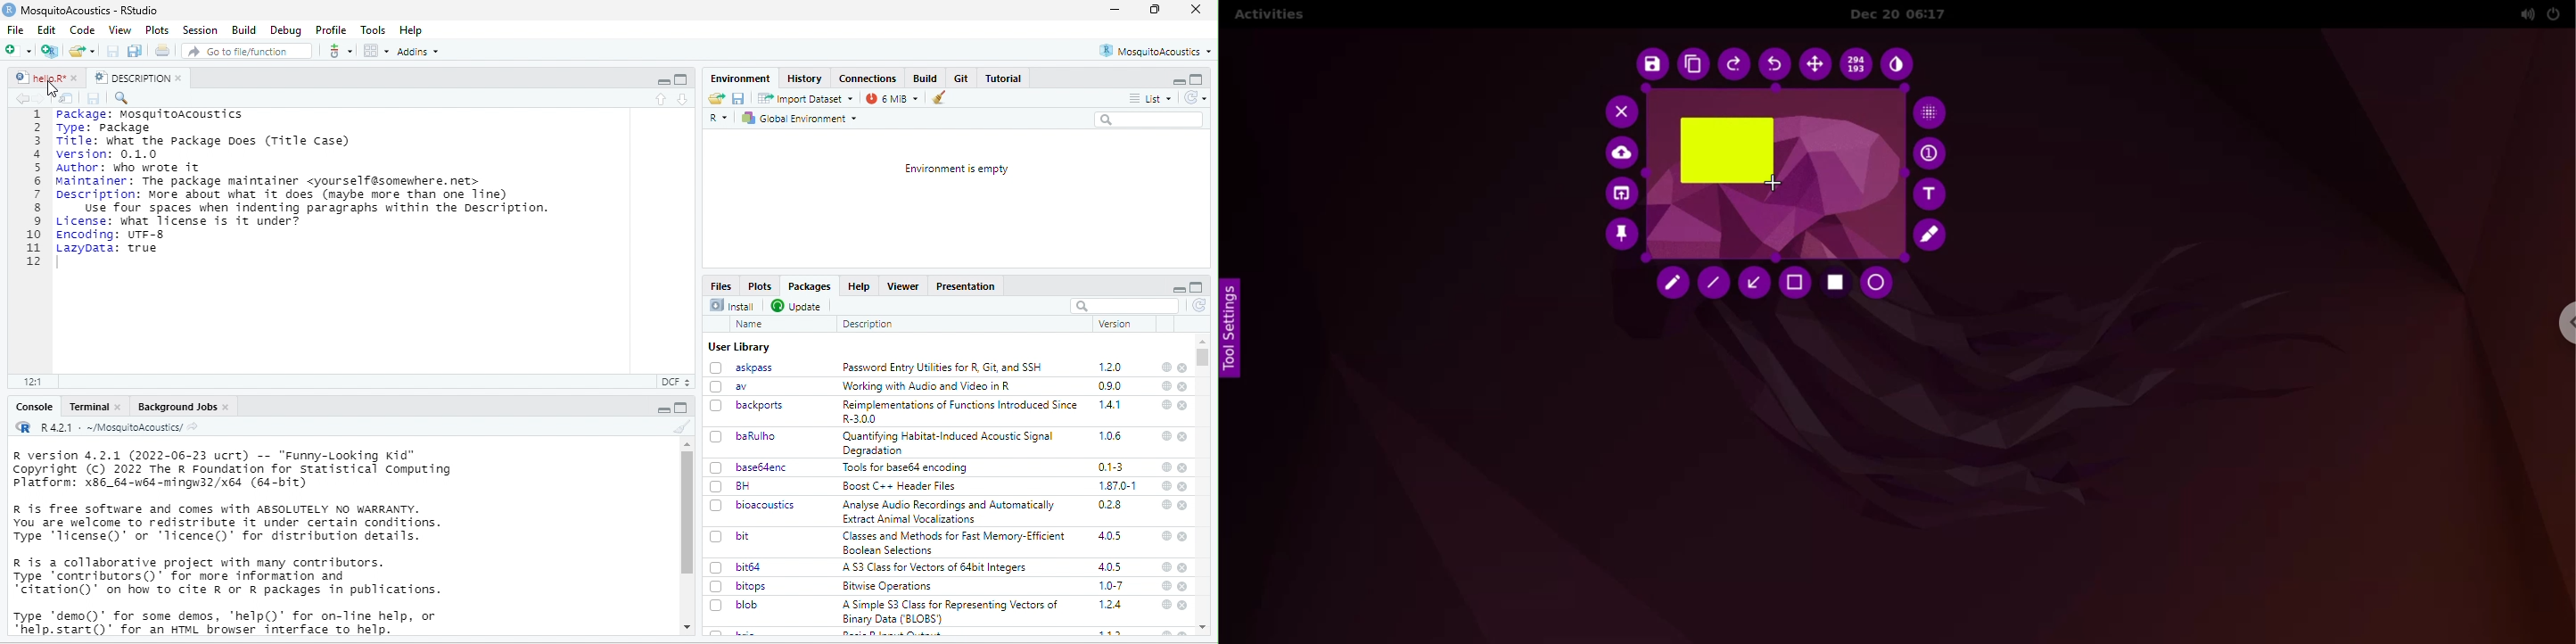 The height and width of the screenshot is (644, 2576). What do you see at coordinates (200, 30) in the screenshot?
I see `Session` at bounding box center [200, 30].